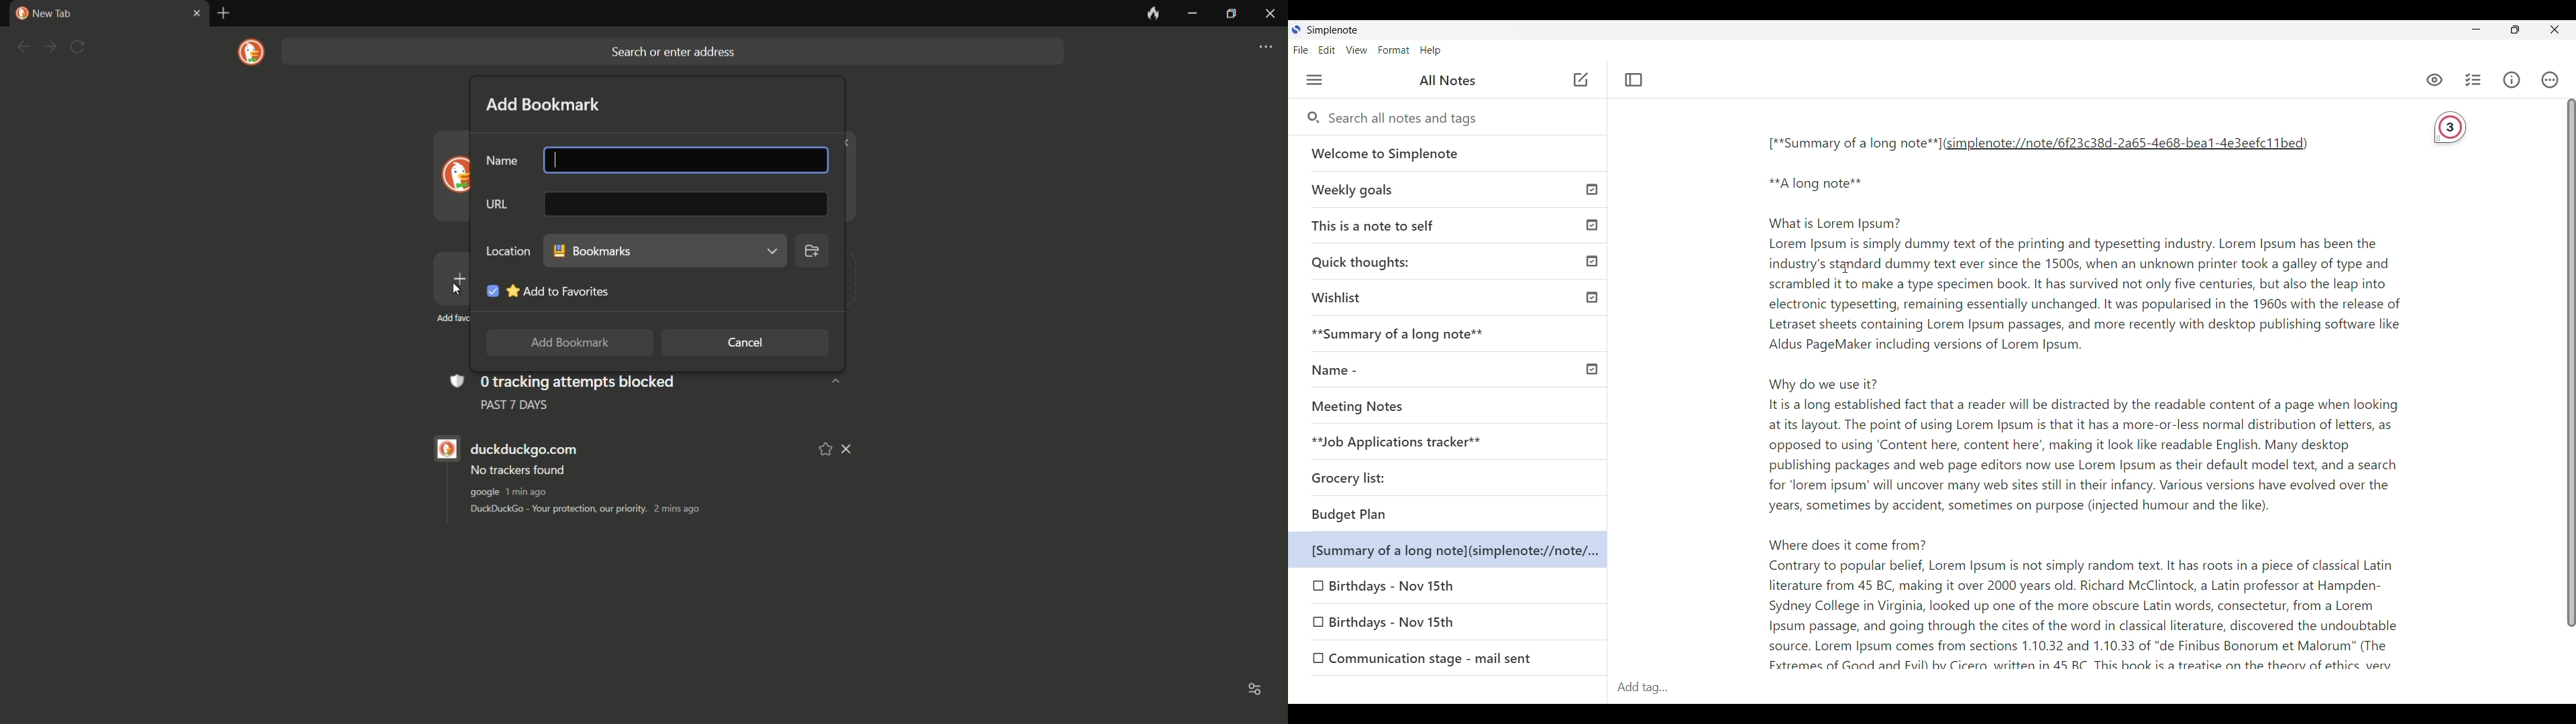  Describe the element at coordinates (2432, 80) in the screenshot. I see `Markdown preview` at that location.